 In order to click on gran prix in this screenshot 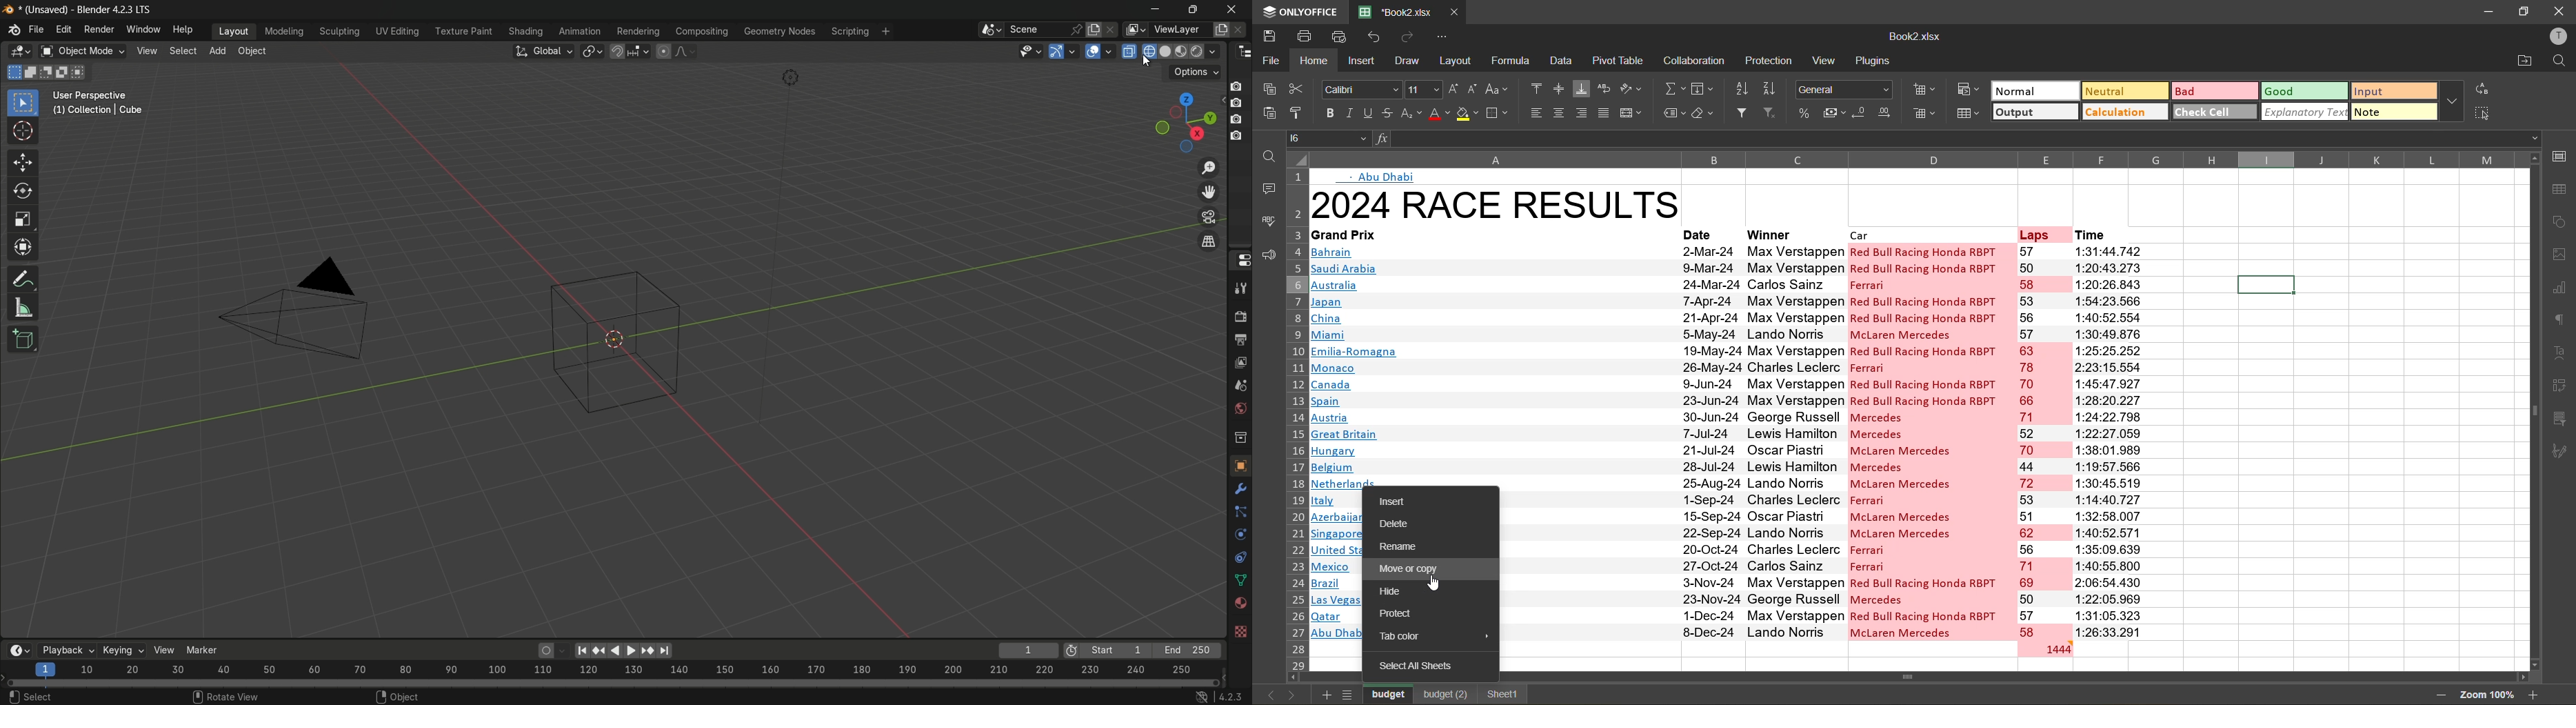, I will do `click(1493, 364)`.